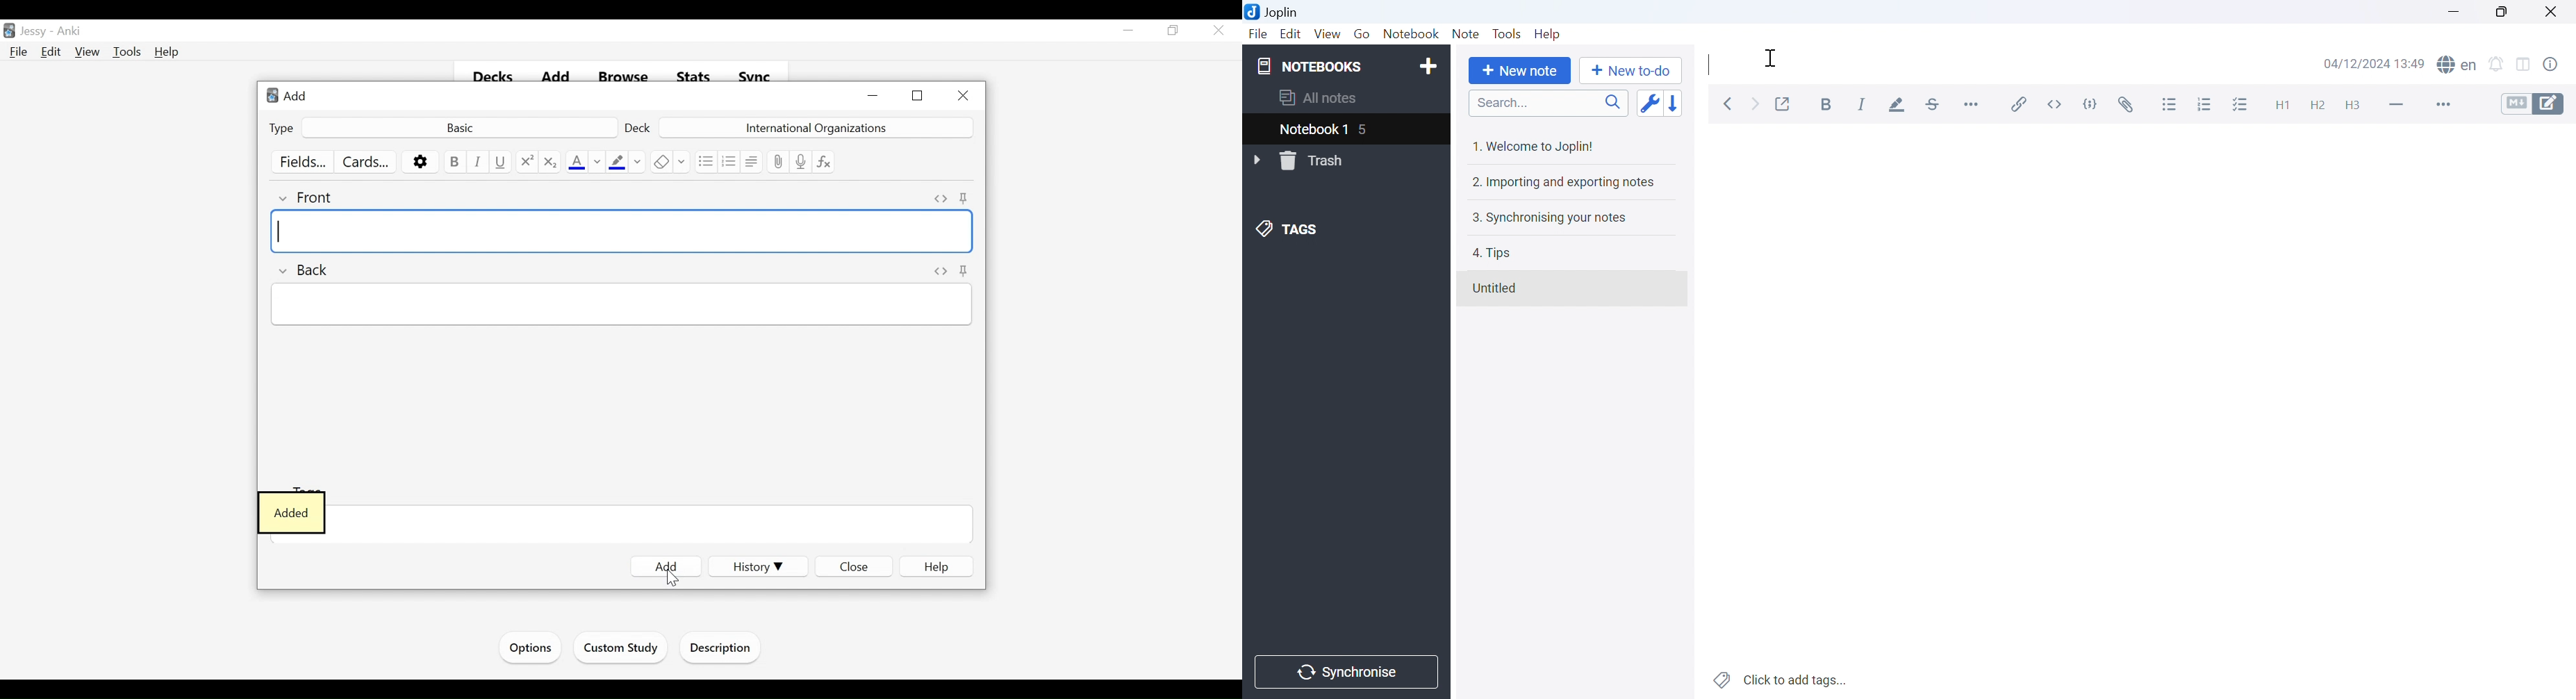 Image resolution: width=2576 pixels, height=700 pixels. I want to click on Custom Study, so click(619, 649).